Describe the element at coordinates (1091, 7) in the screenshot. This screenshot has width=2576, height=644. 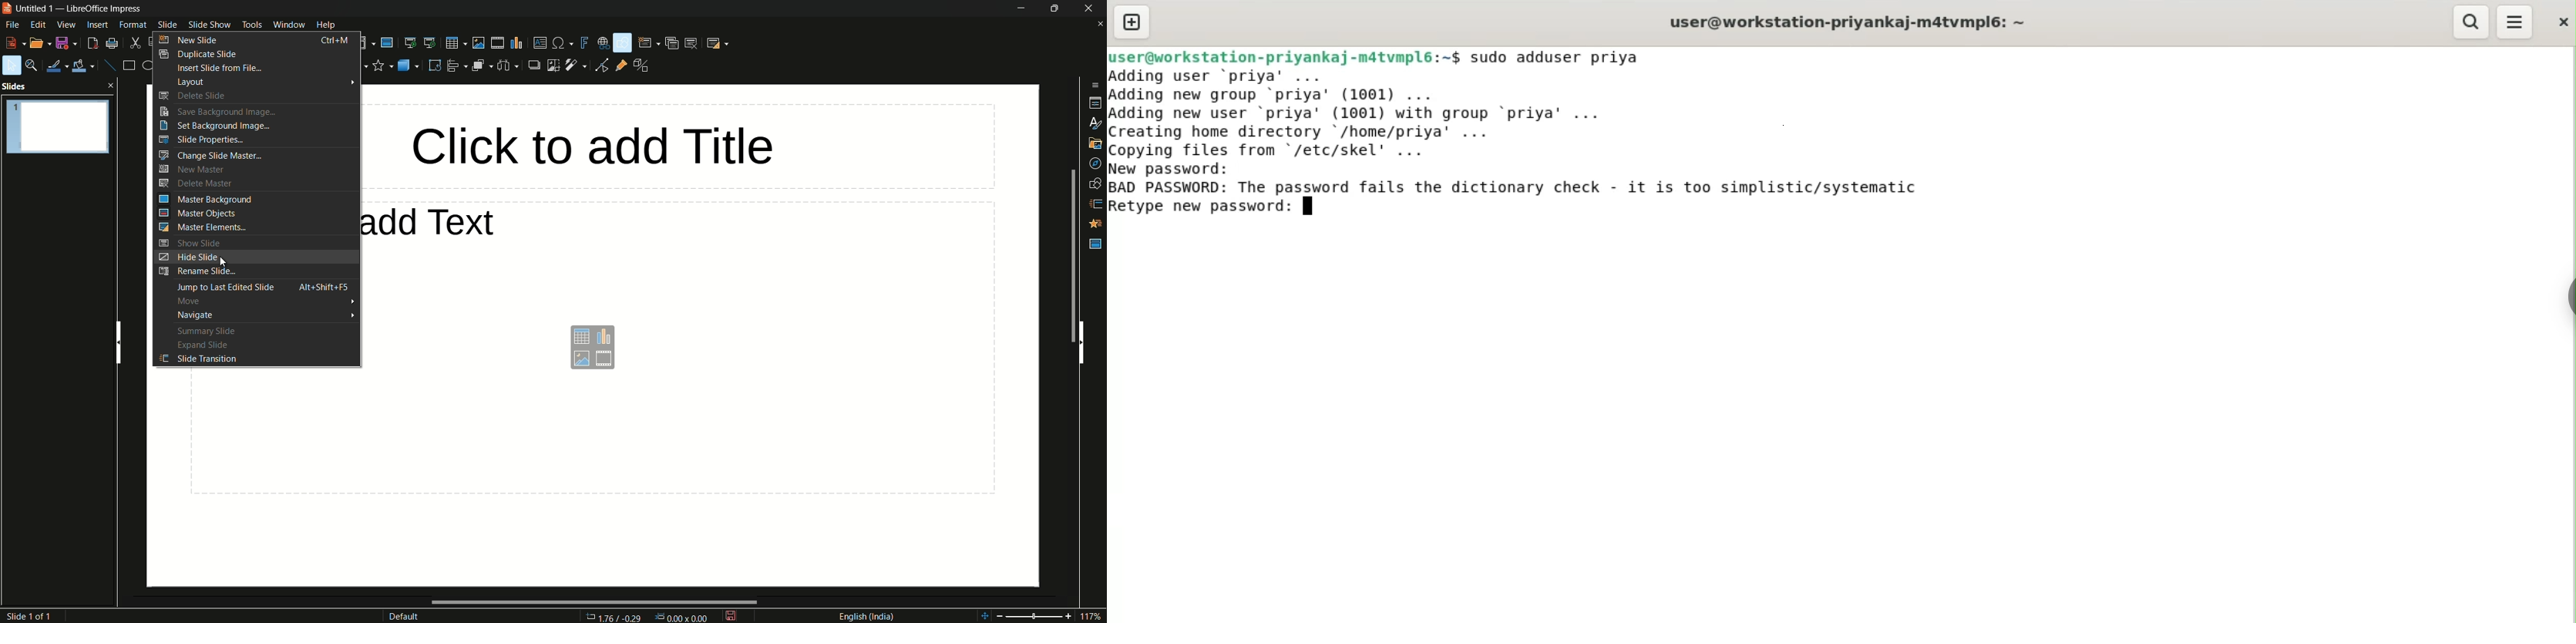
I see `close app` at that location.